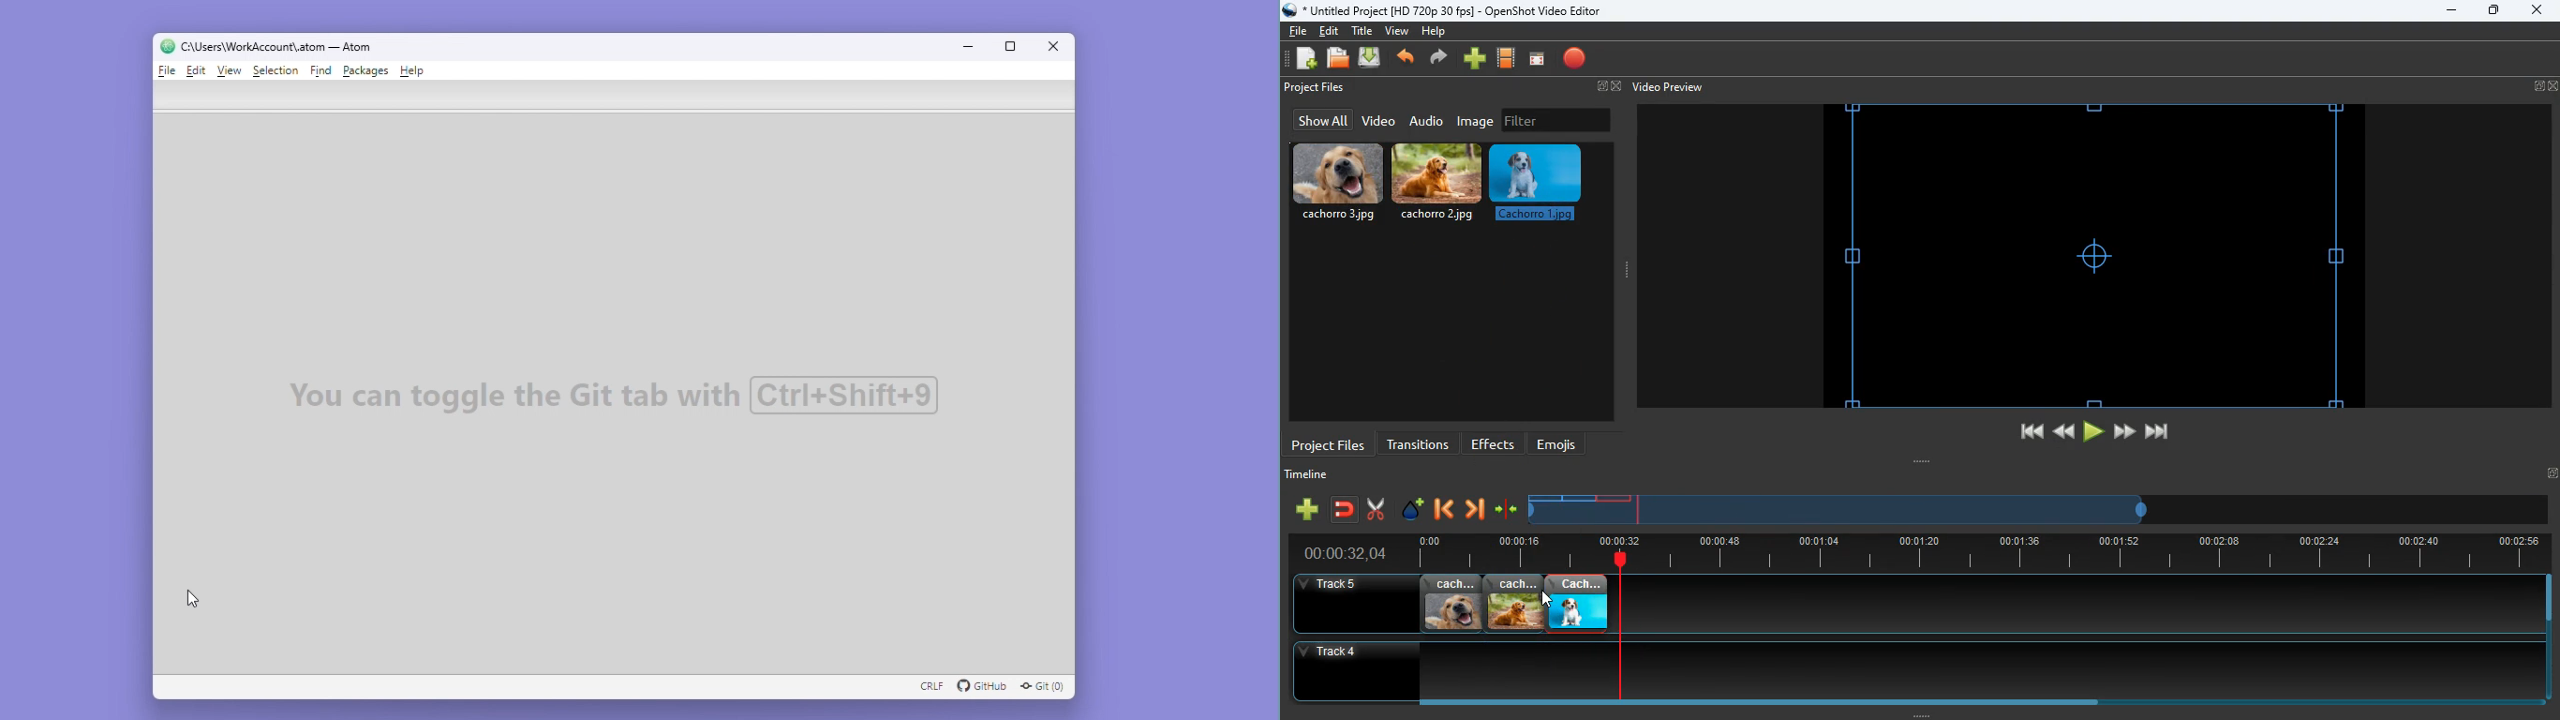 The height and width of the screenshot is (728, 2576). What do you see at coordinates (197, 72) in the screenshot?
I see `Edit` at bounding box center [197, 72].